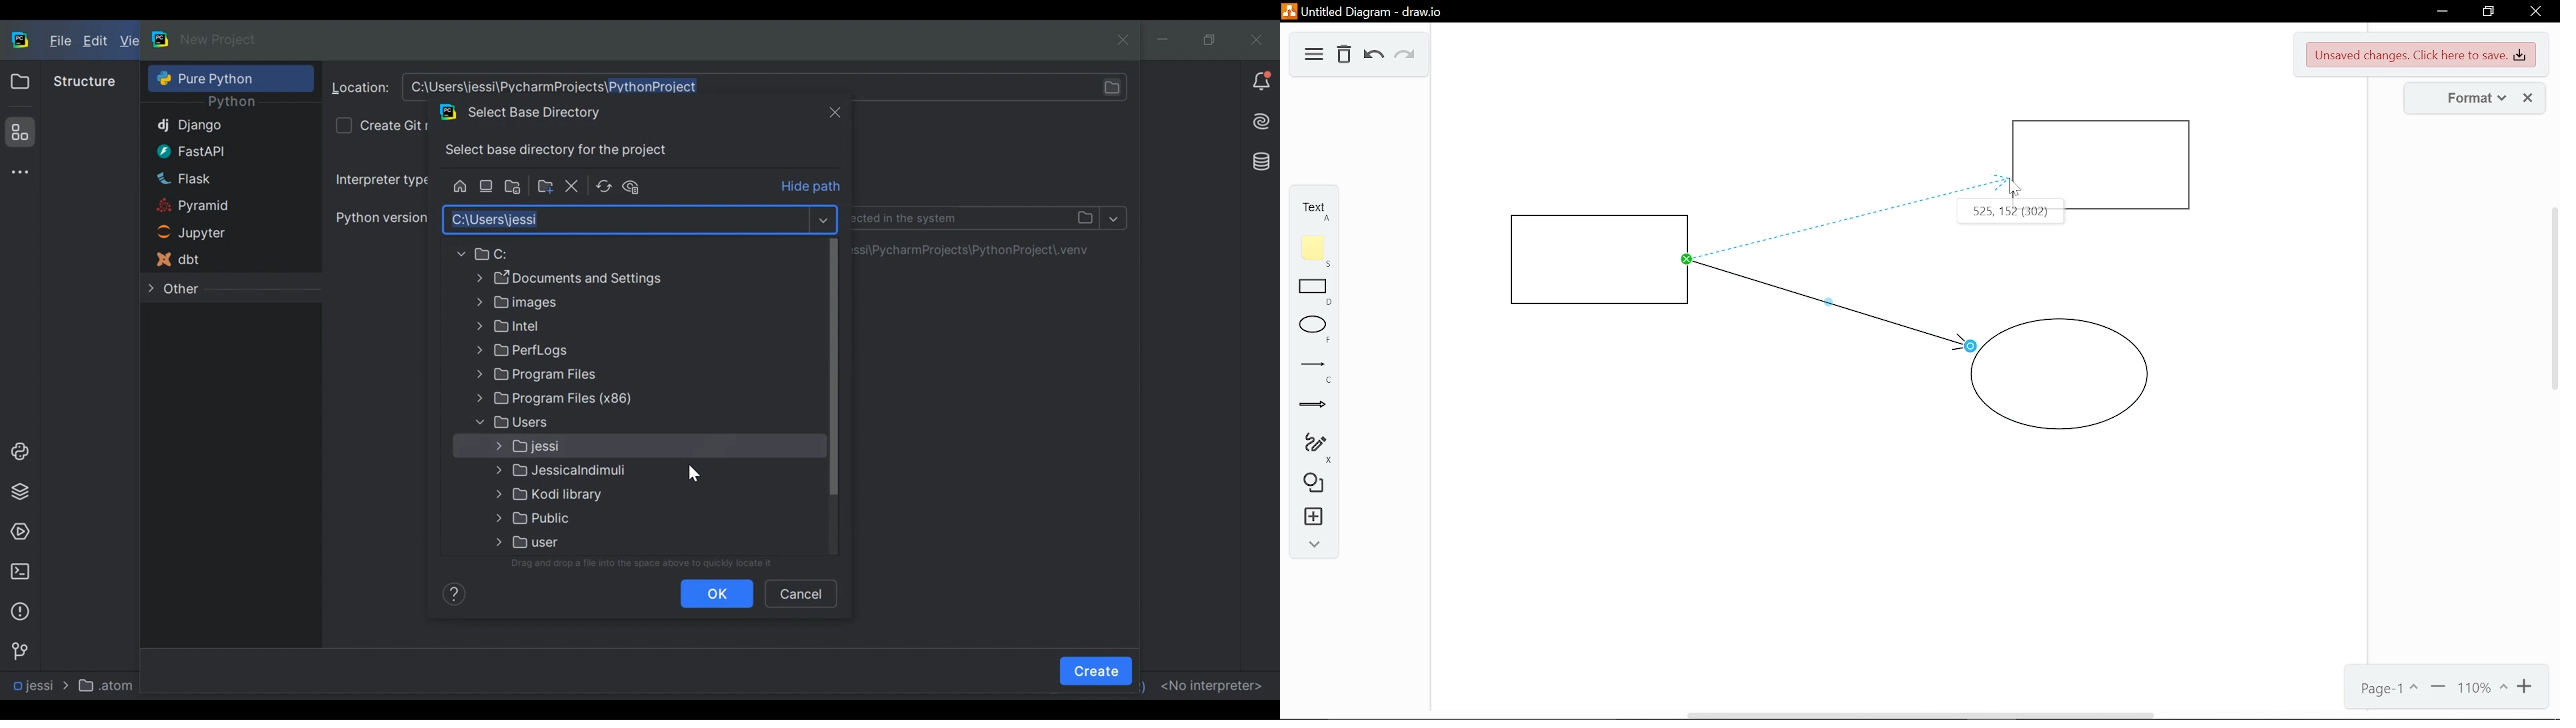  I want to click on Restore down, so click(2486, 12).